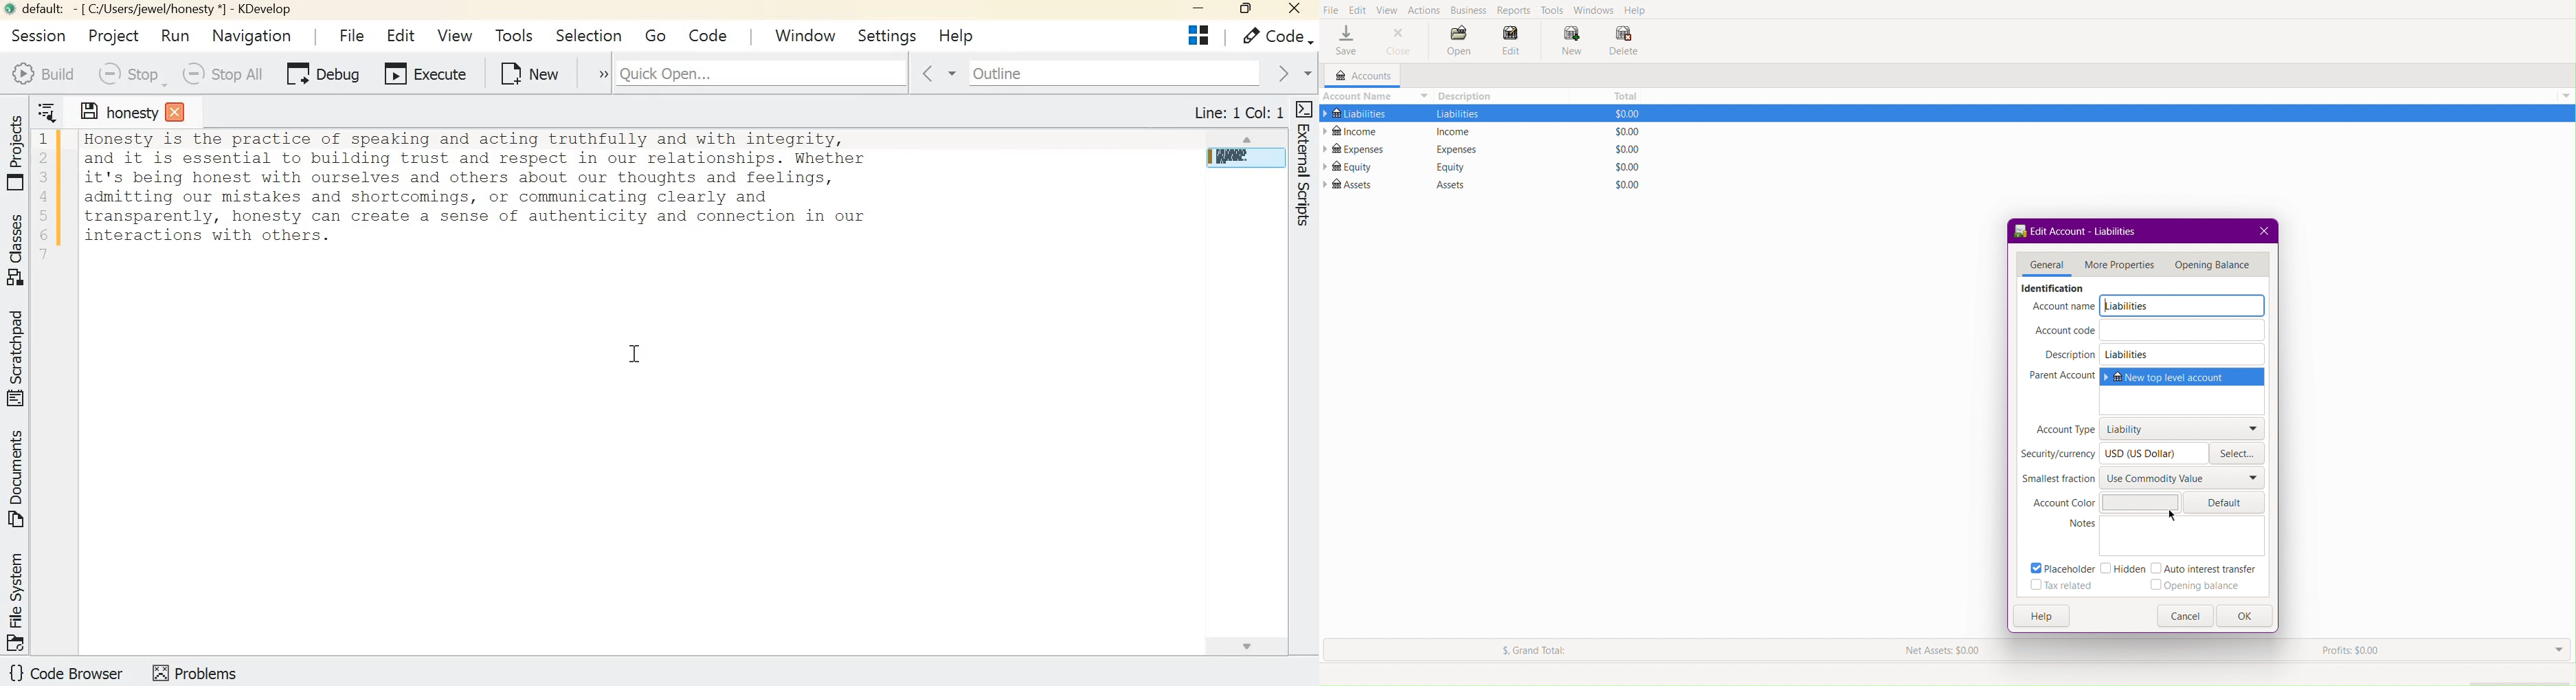  I want to click on Toggle 'code browser' tool view, so click(67, 674).